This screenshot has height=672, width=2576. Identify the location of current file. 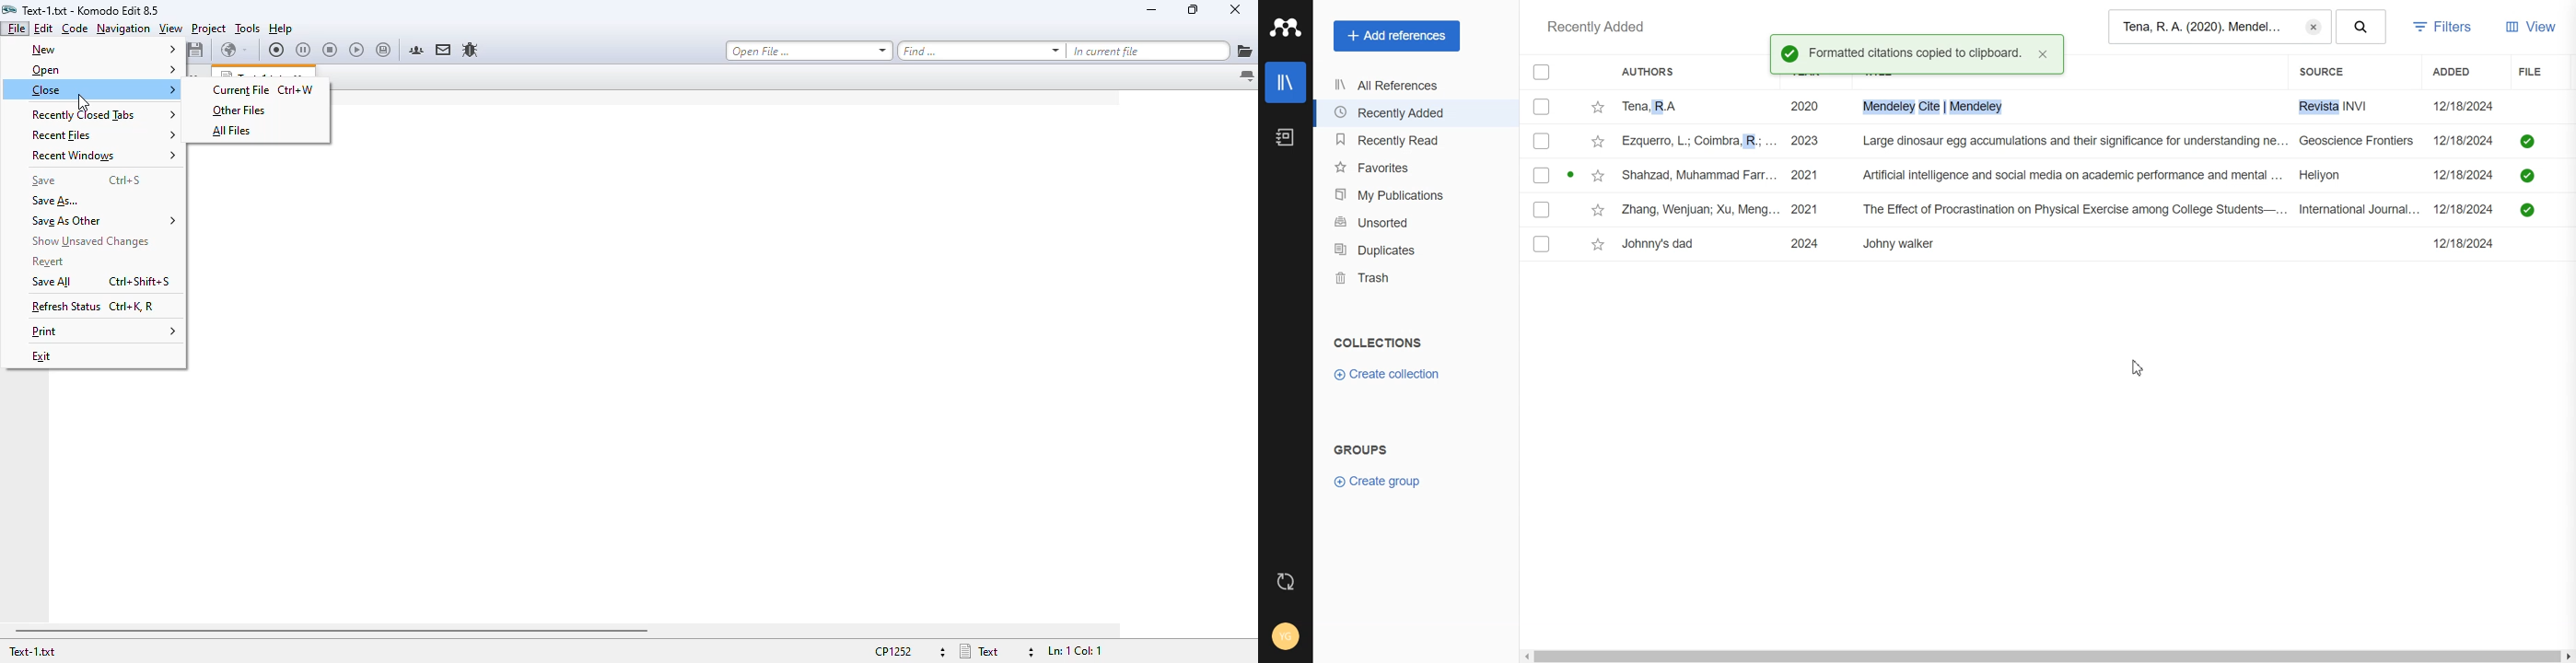
(239, 89).